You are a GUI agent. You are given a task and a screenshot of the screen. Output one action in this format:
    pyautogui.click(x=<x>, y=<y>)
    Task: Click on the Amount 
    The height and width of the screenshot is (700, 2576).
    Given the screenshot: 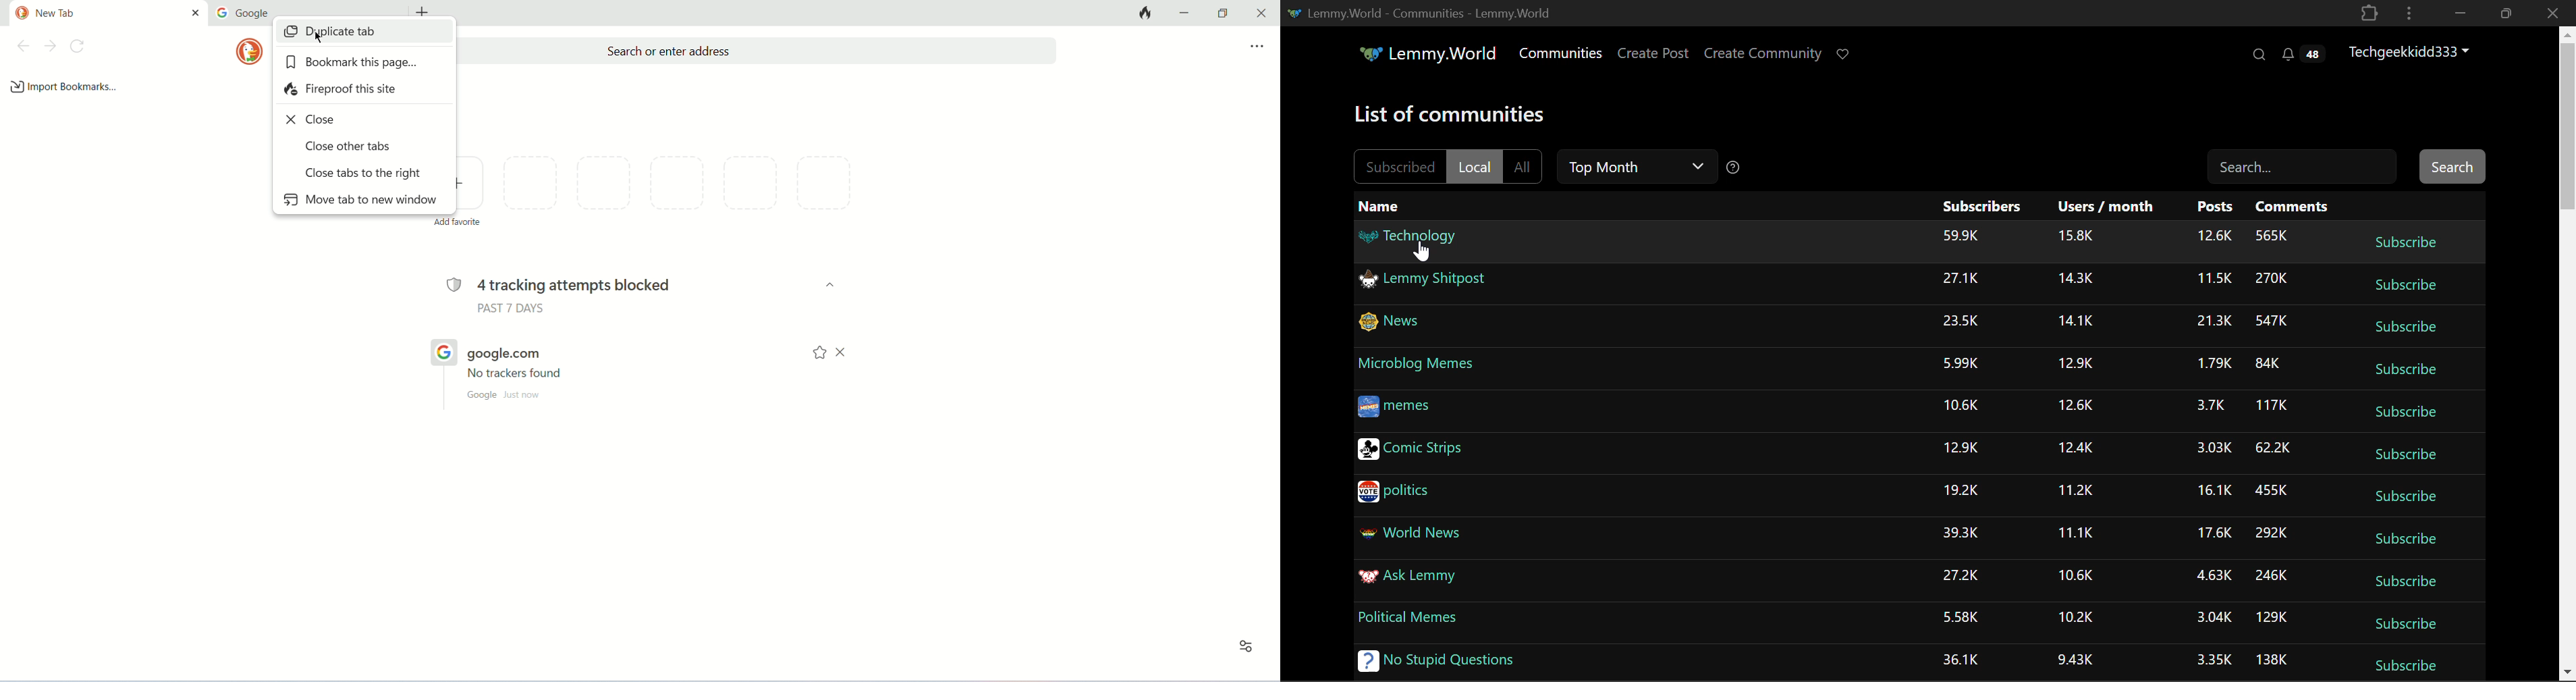 What is the action you would take?
    pyautogui.click(x=2075, y=280)
    